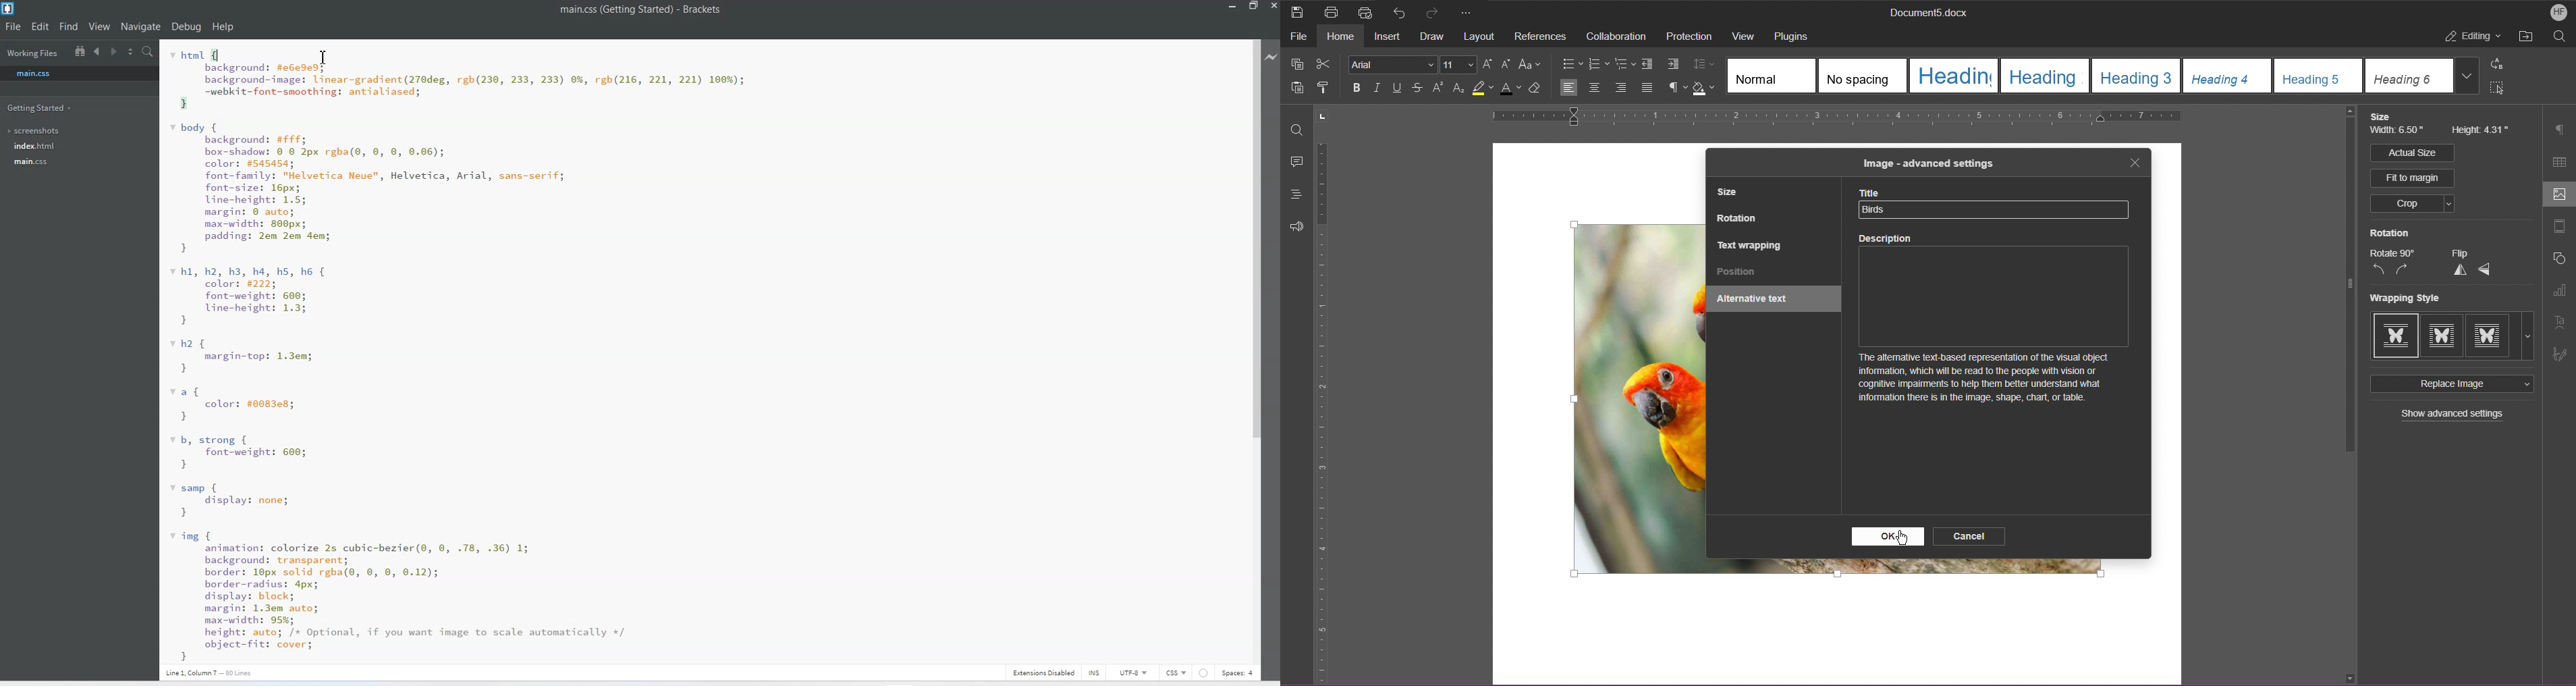  I want to click on Text Cursor, so click(324, 57).